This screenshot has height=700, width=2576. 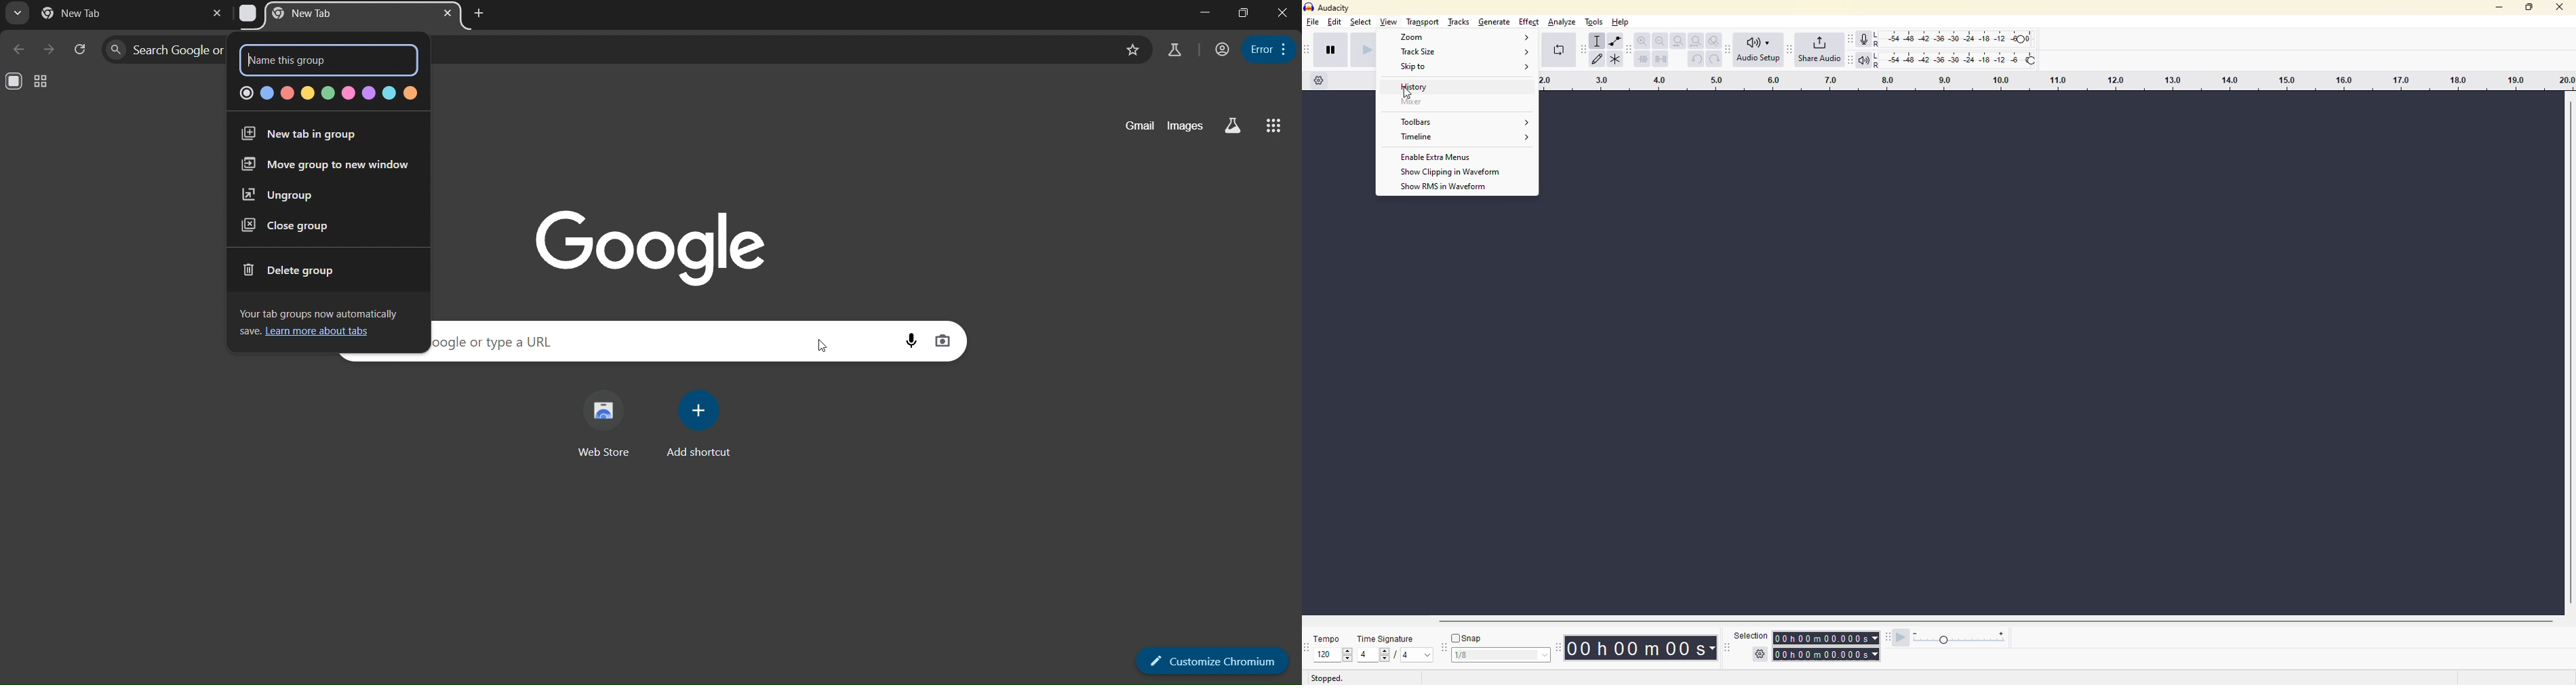 What do you see at coordinates (1422, 21) in the screenshot?
I see `transport` at bounding box center [1422, 21].